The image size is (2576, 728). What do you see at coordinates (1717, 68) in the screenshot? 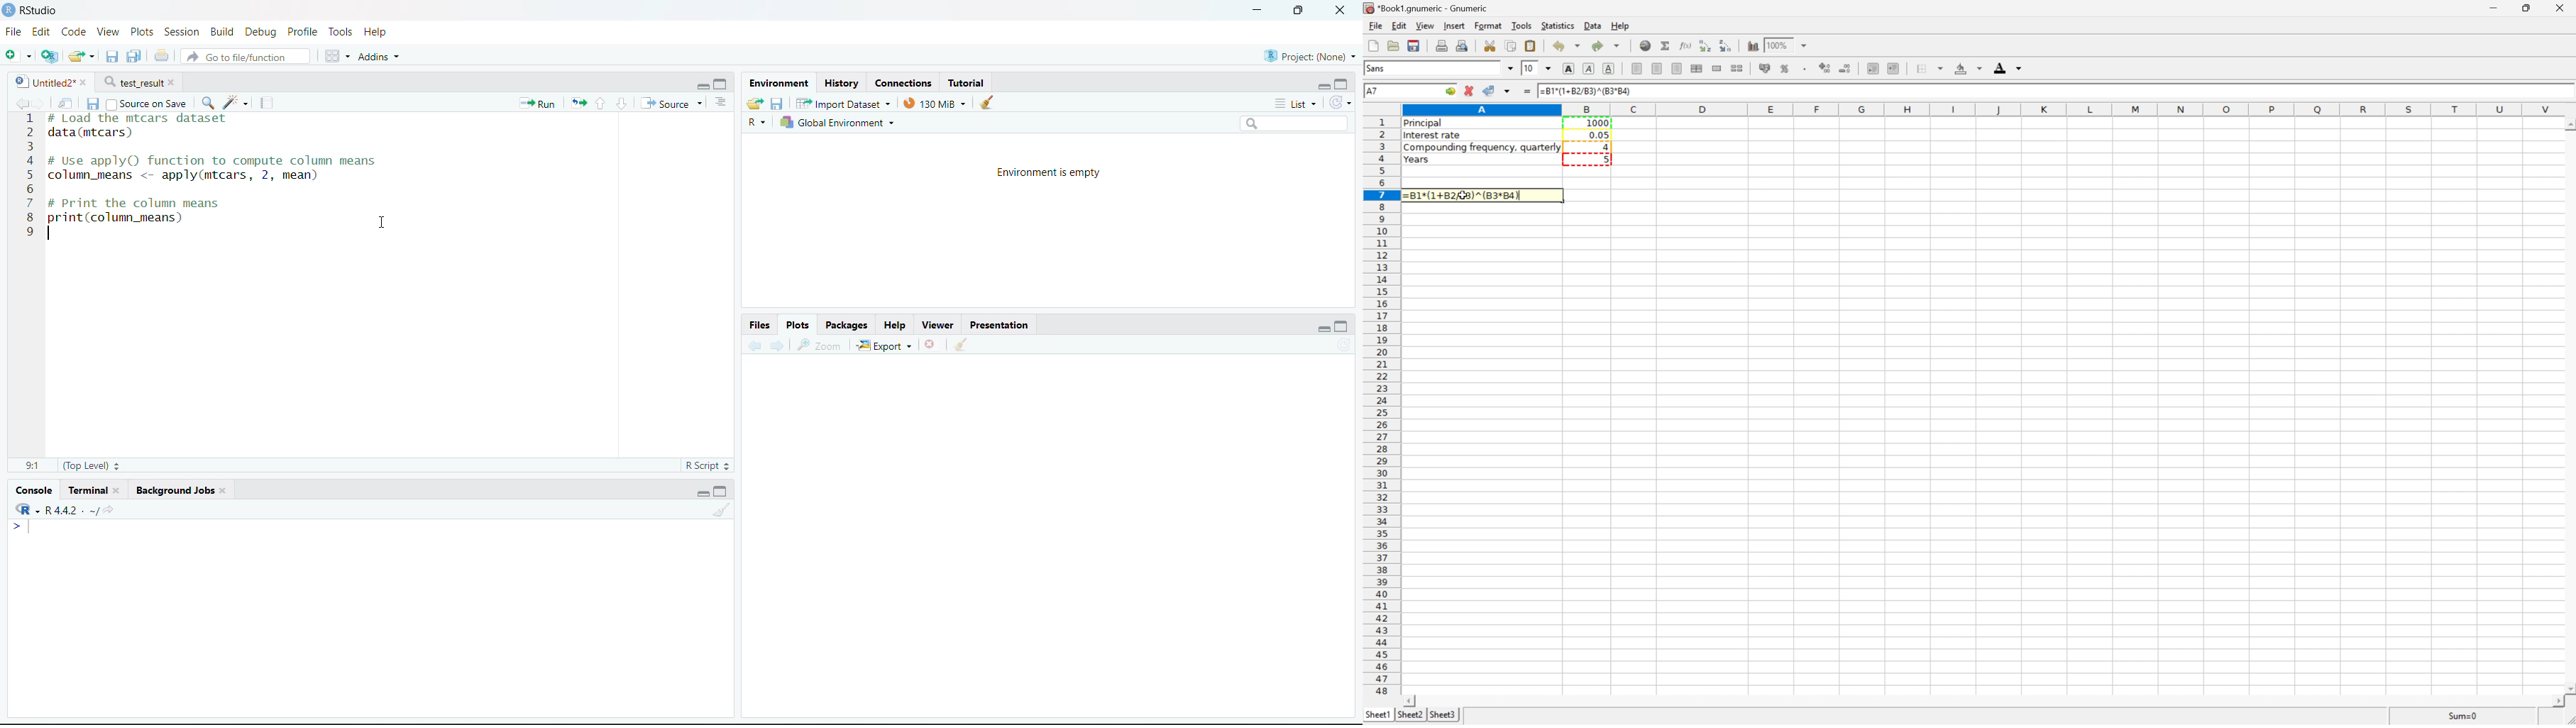
I see `merge range of cells` at bounding box center [1717, 68].